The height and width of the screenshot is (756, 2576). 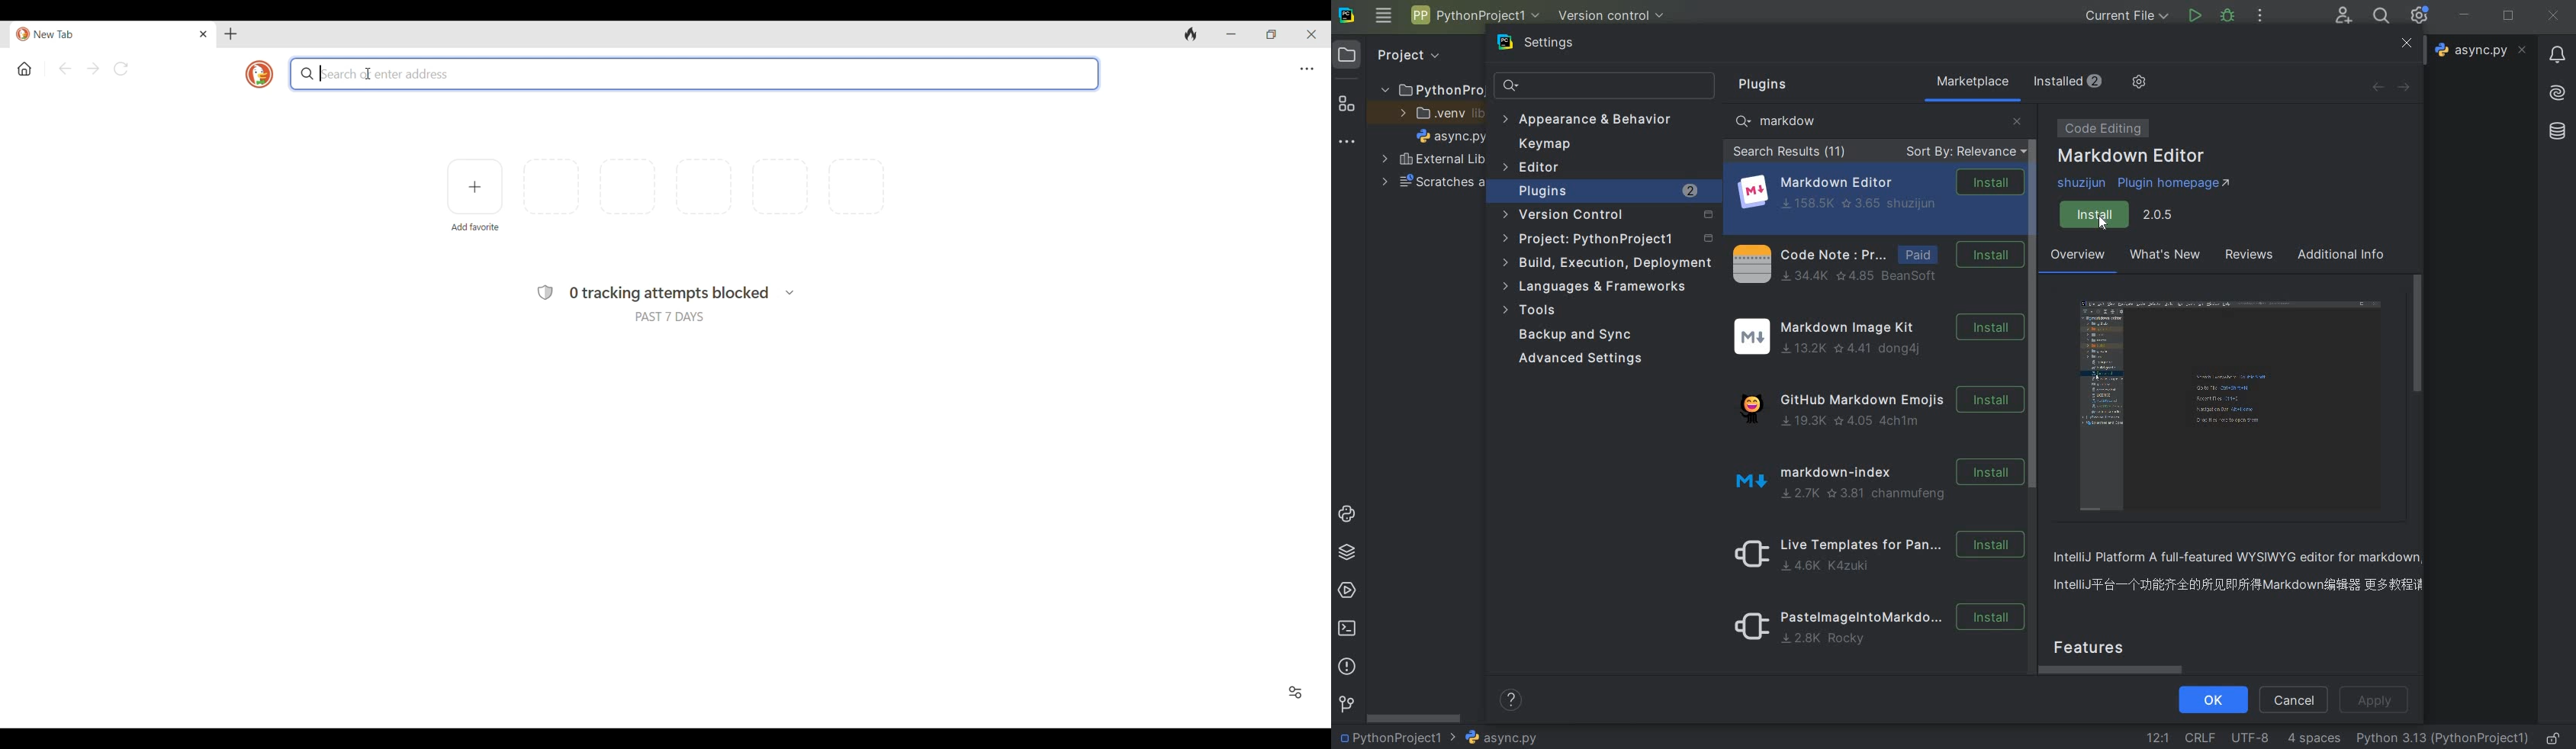 I want to click on notifications, so click(x=2558, y=56).